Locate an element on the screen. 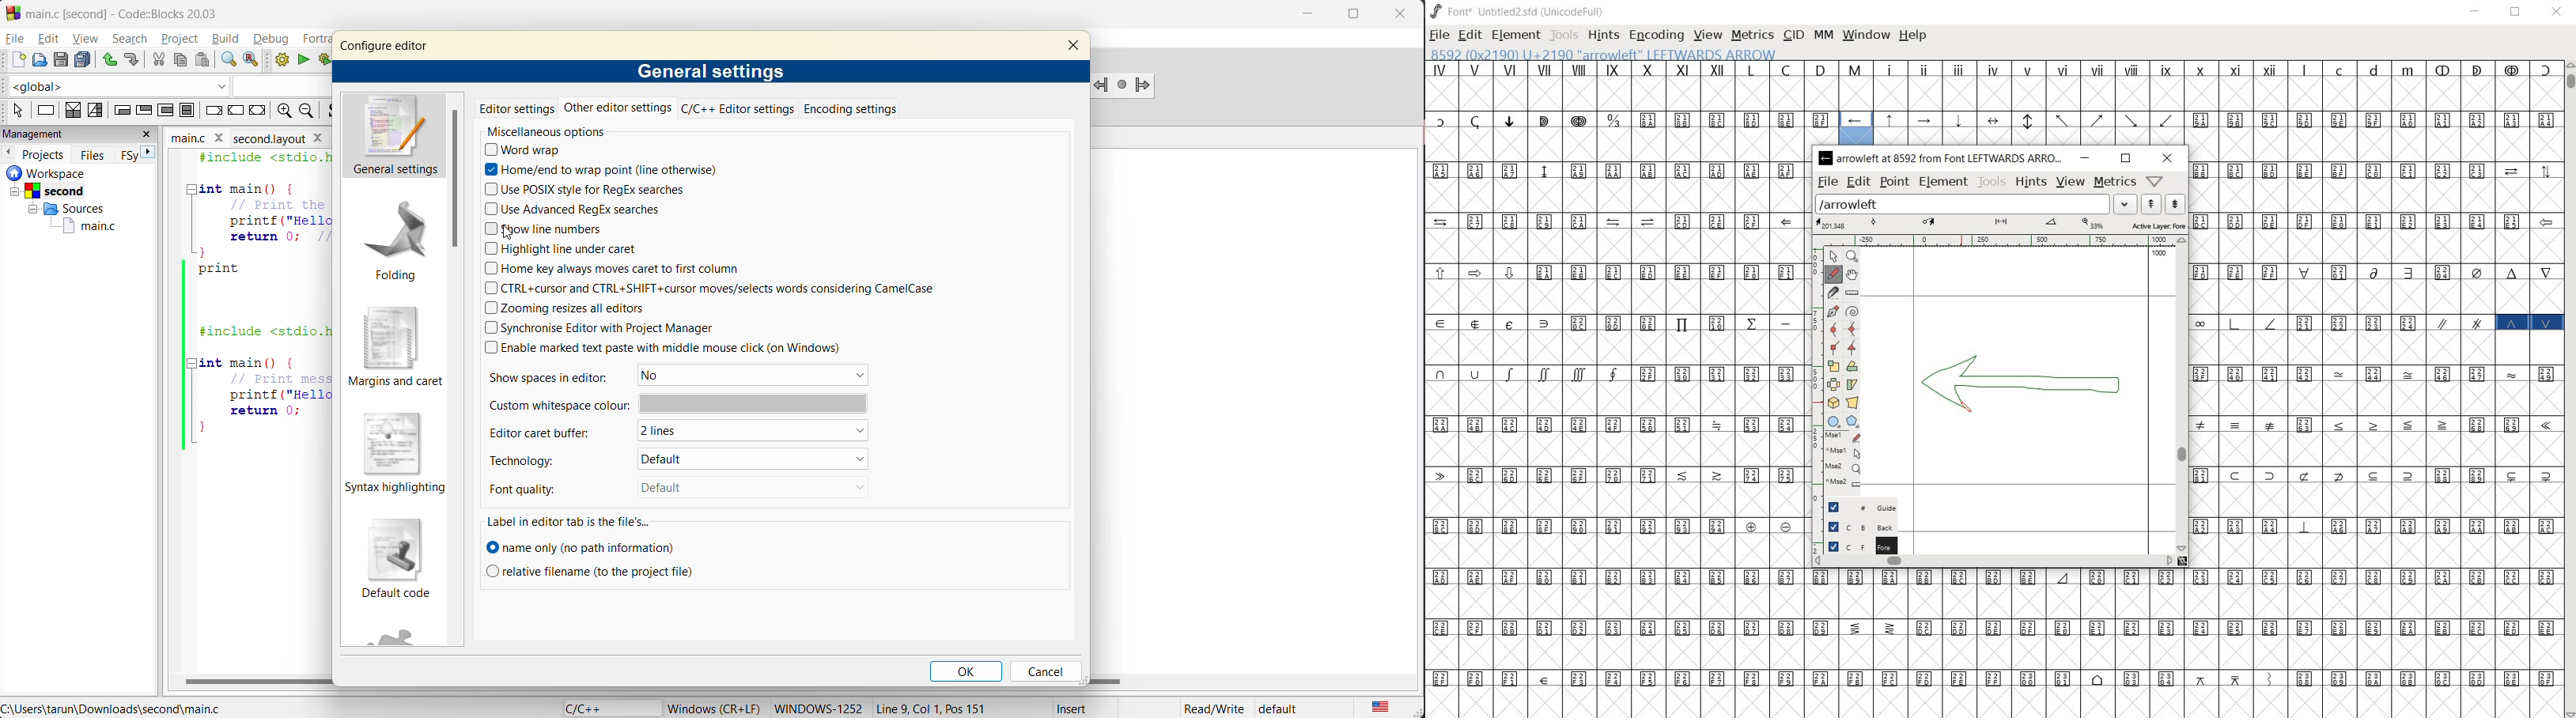 Image resolution: width=2576 pixels, height=728 pixels. FSY is located at coordinates (128, 155).